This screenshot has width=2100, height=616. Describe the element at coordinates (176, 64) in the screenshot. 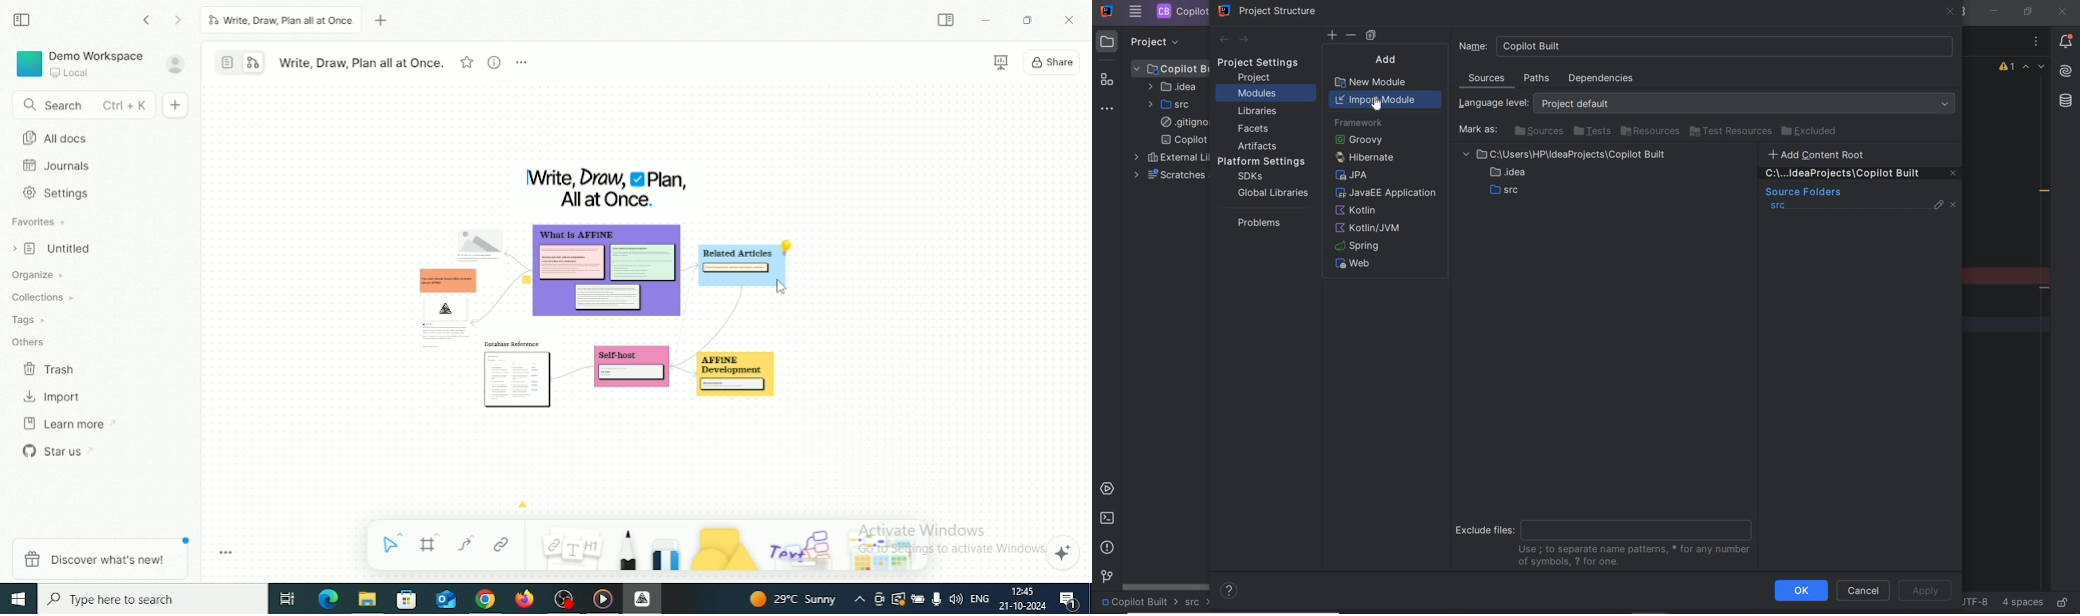

I see `Account` at that location.